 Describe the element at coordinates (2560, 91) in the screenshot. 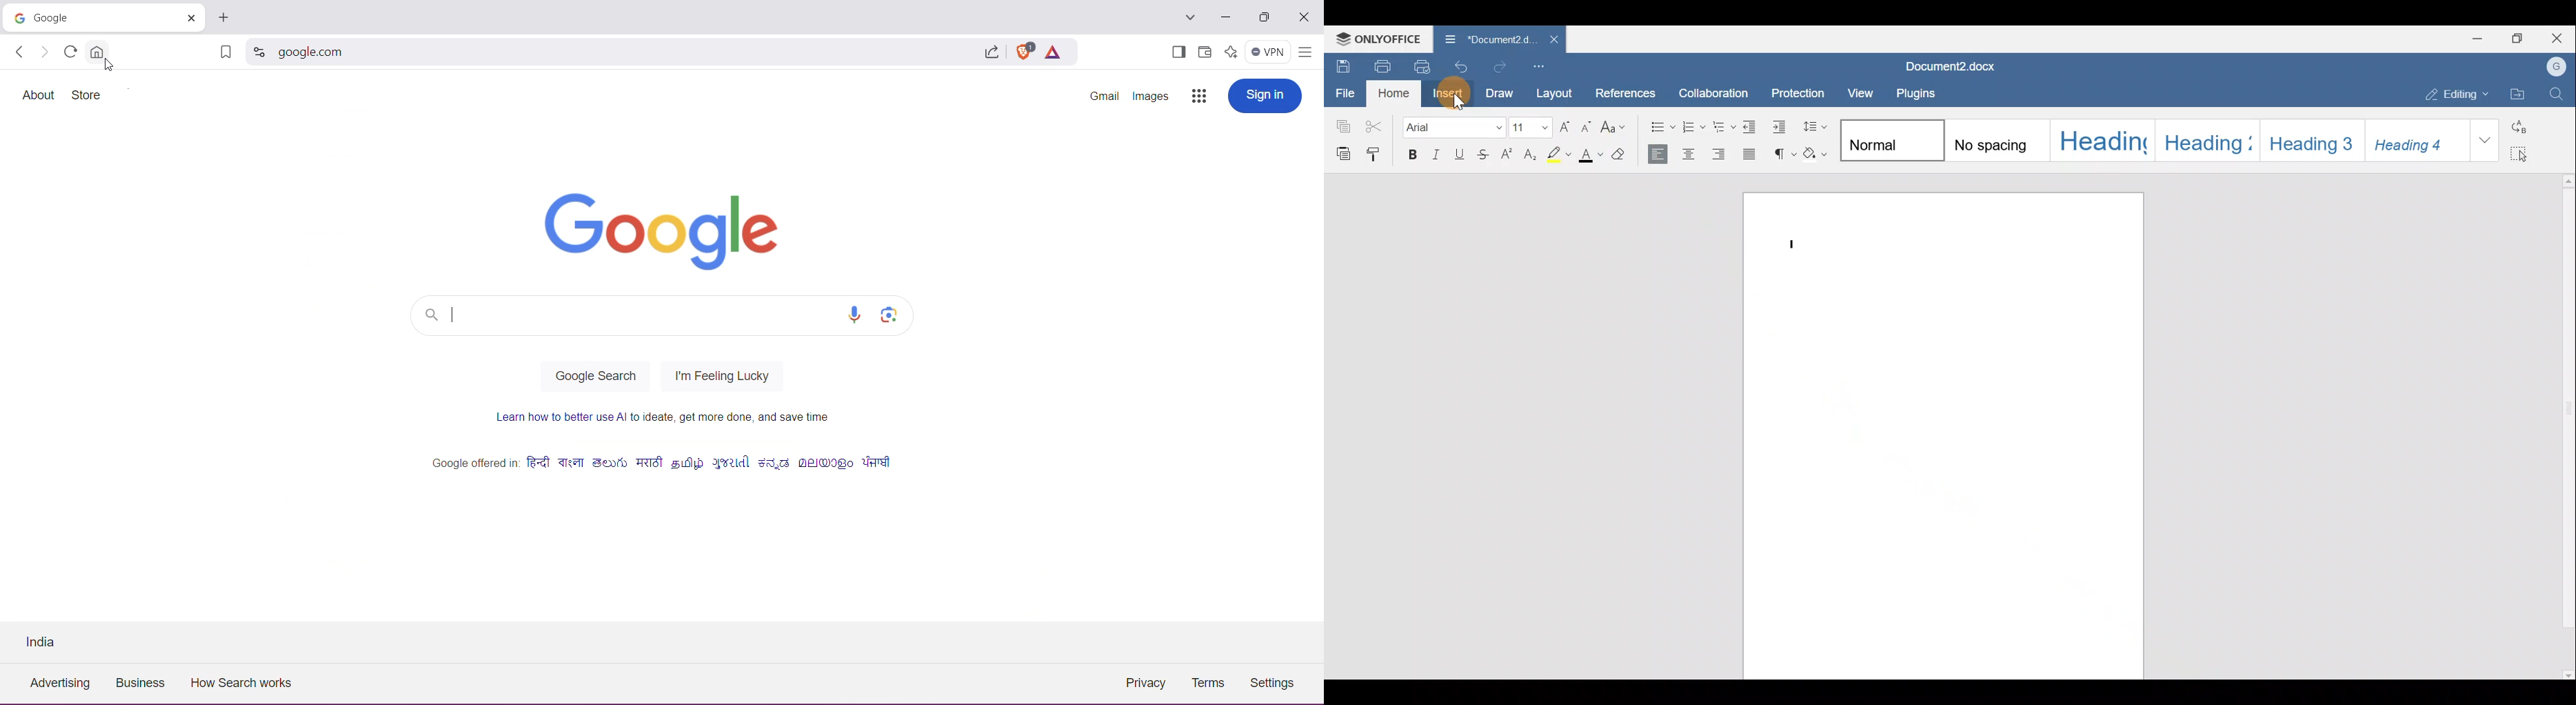

I see `Find` at that location.